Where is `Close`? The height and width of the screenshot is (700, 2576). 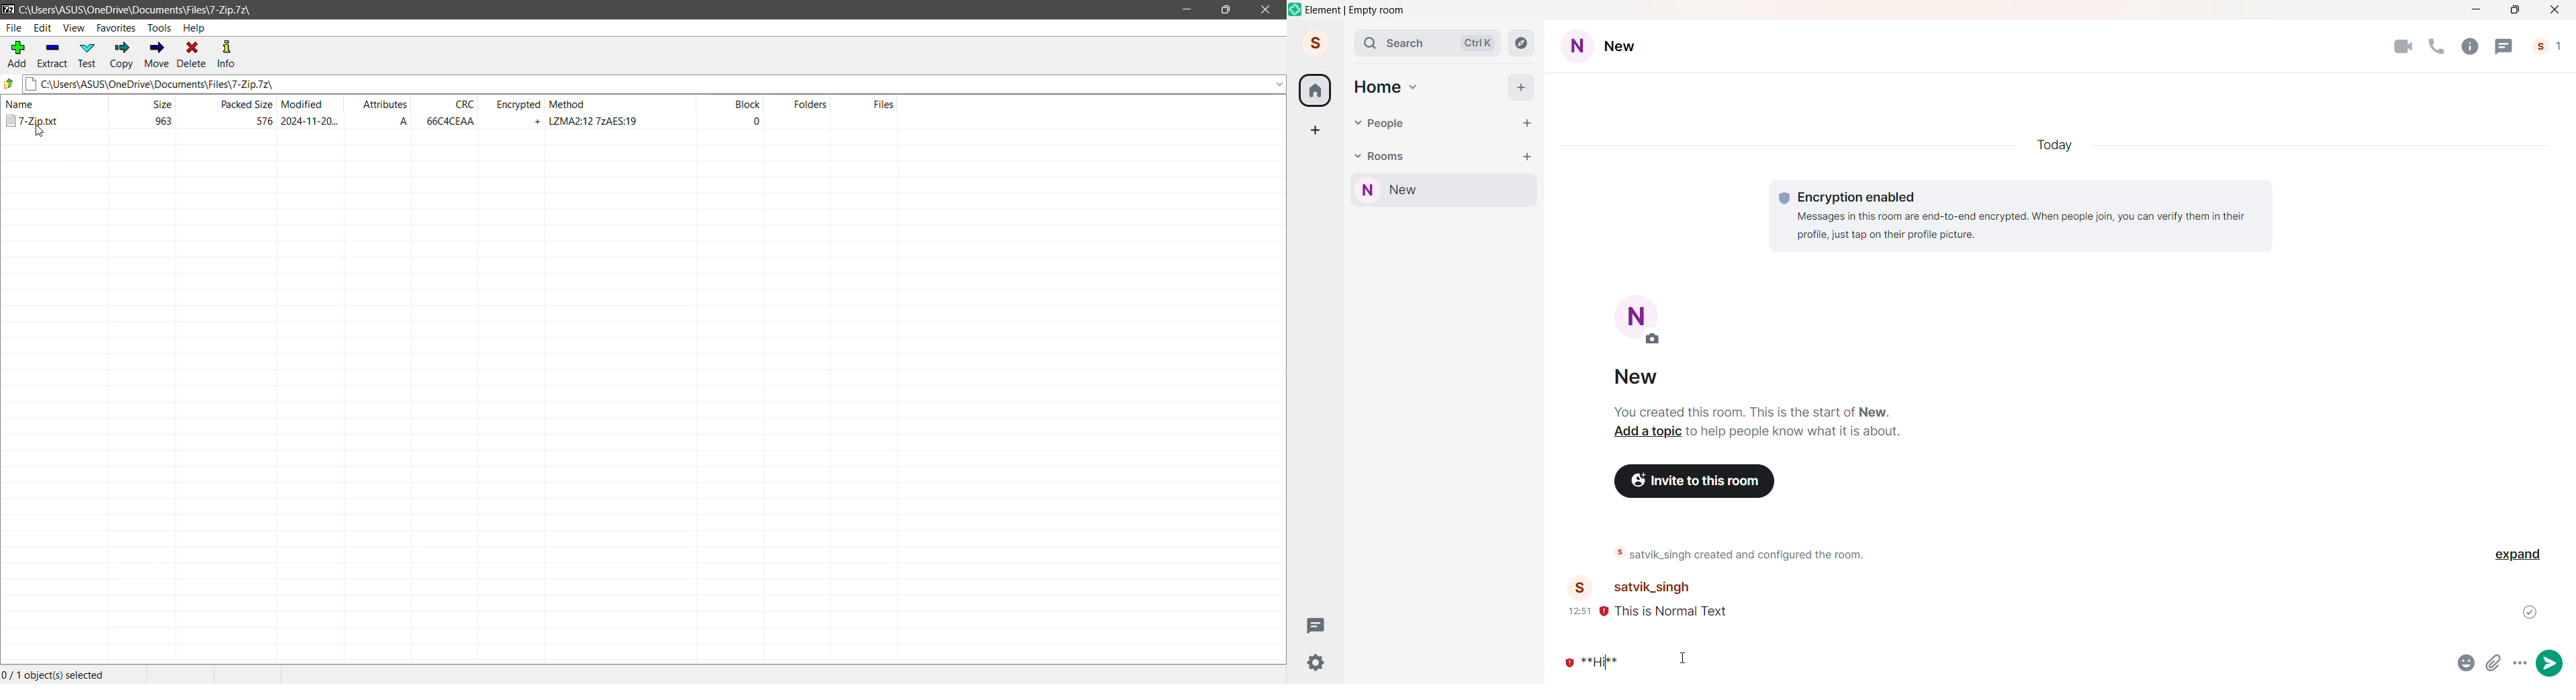
Close is located at coordinates (2556, 9).